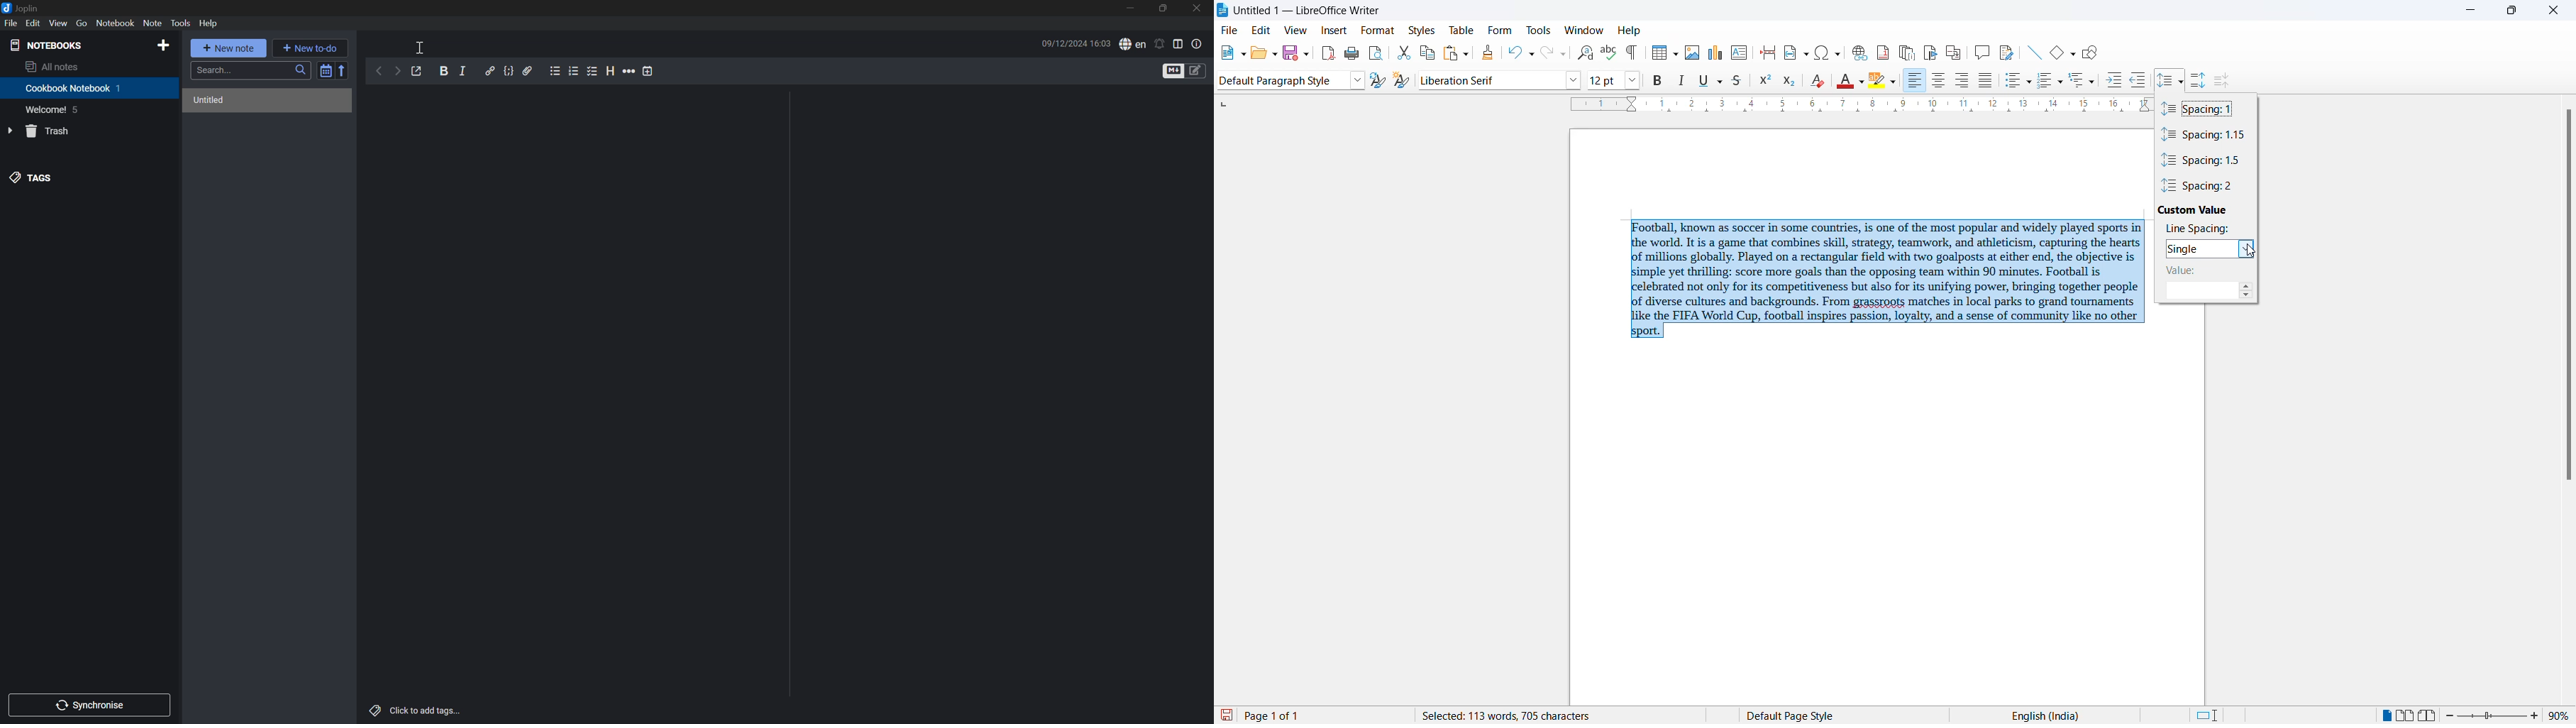 The image size is (2576, 728). I want to click on format, so click(1376, 31).